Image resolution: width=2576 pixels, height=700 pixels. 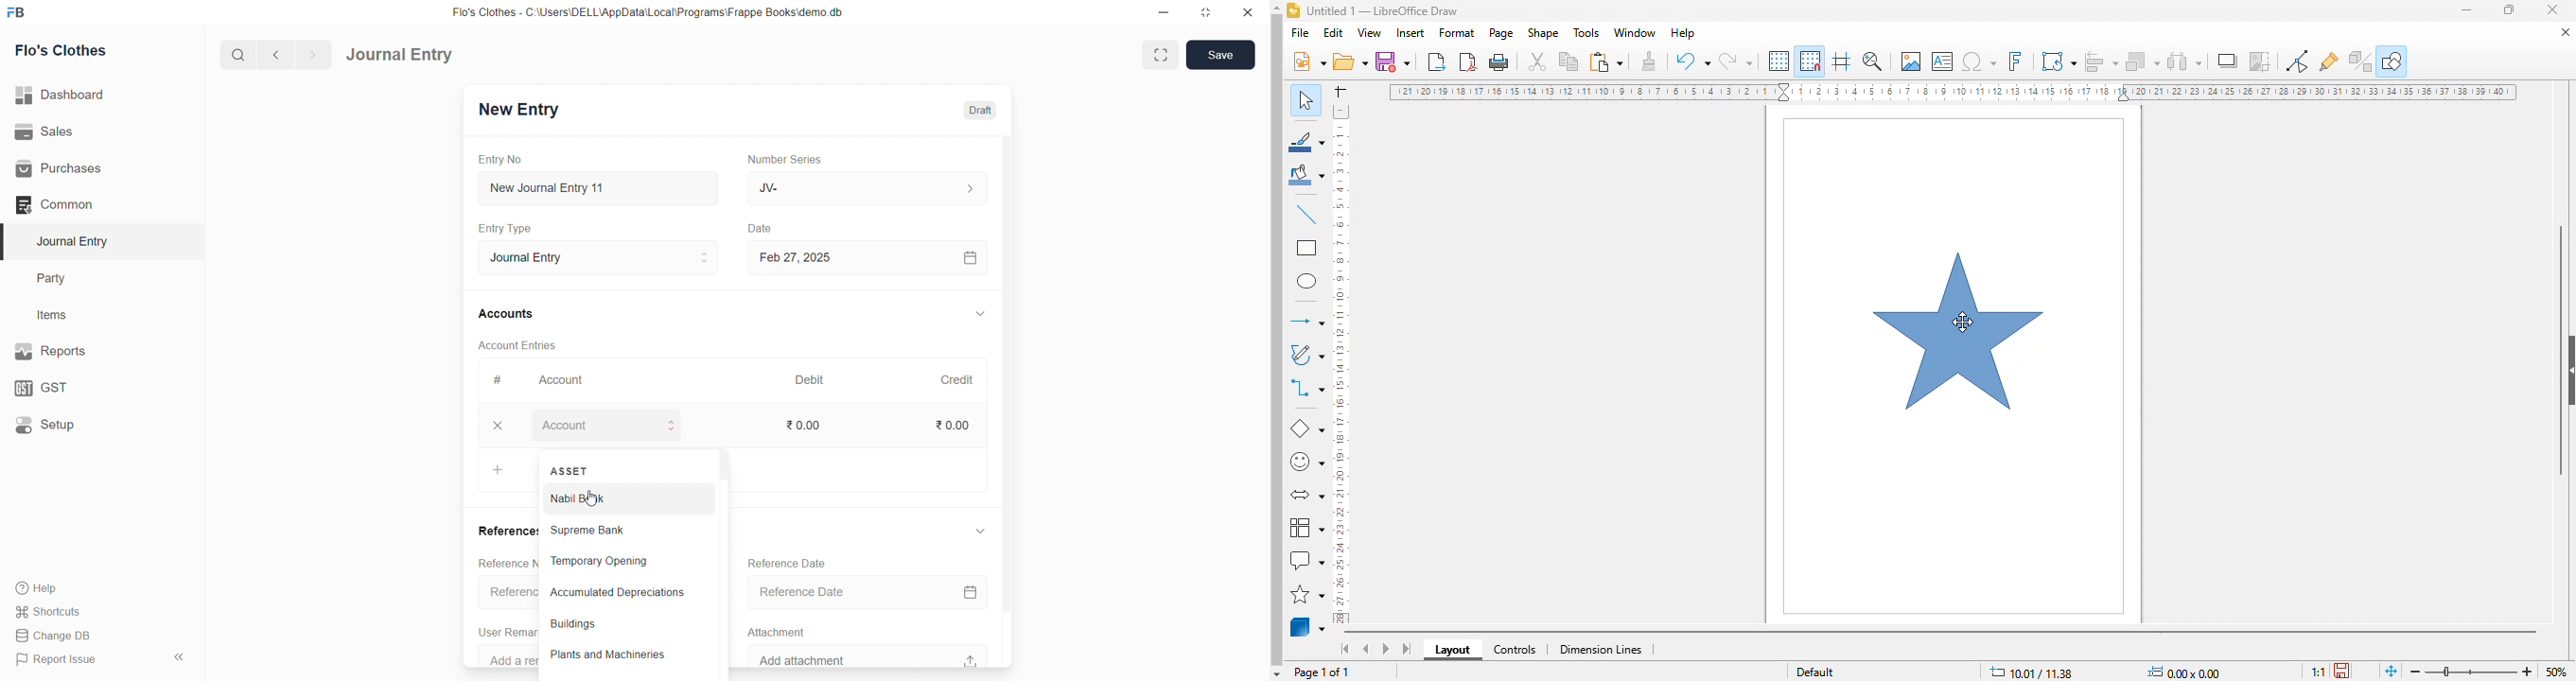 I want to click on Accounts, so click(x=514, y=314).